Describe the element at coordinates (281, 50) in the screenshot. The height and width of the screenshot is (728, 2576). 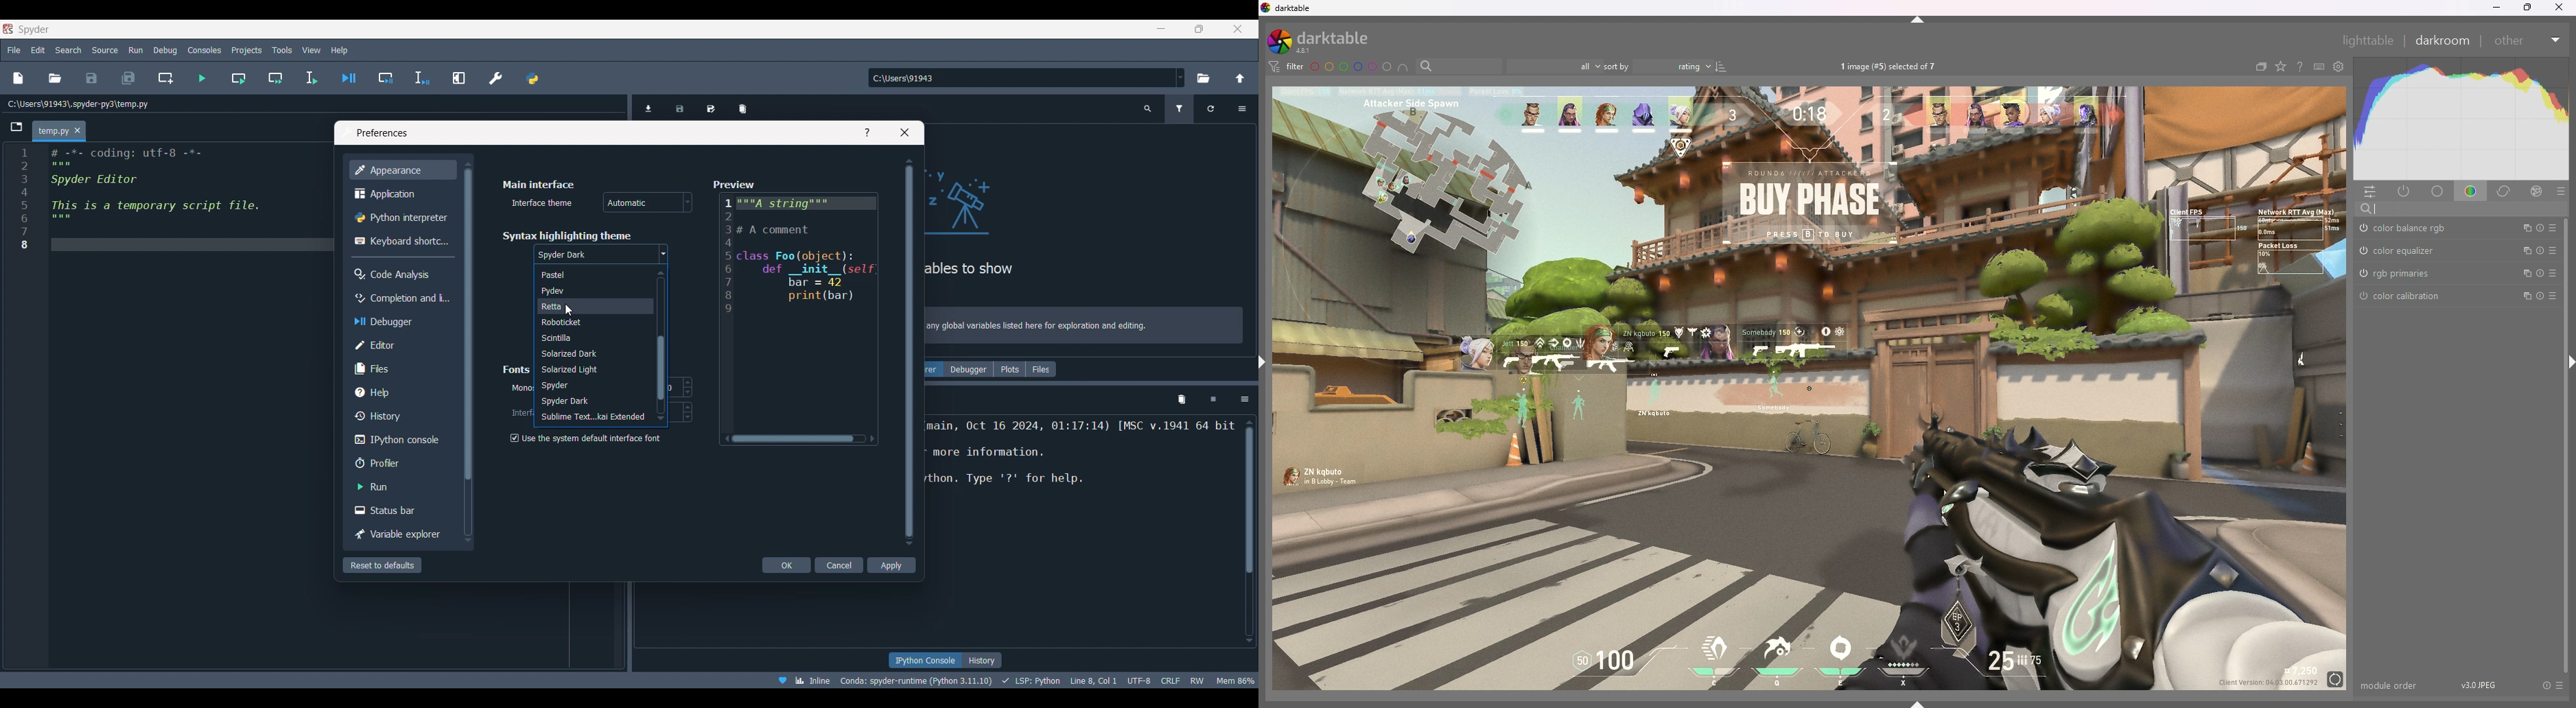
I see `Tools menu` at that location.